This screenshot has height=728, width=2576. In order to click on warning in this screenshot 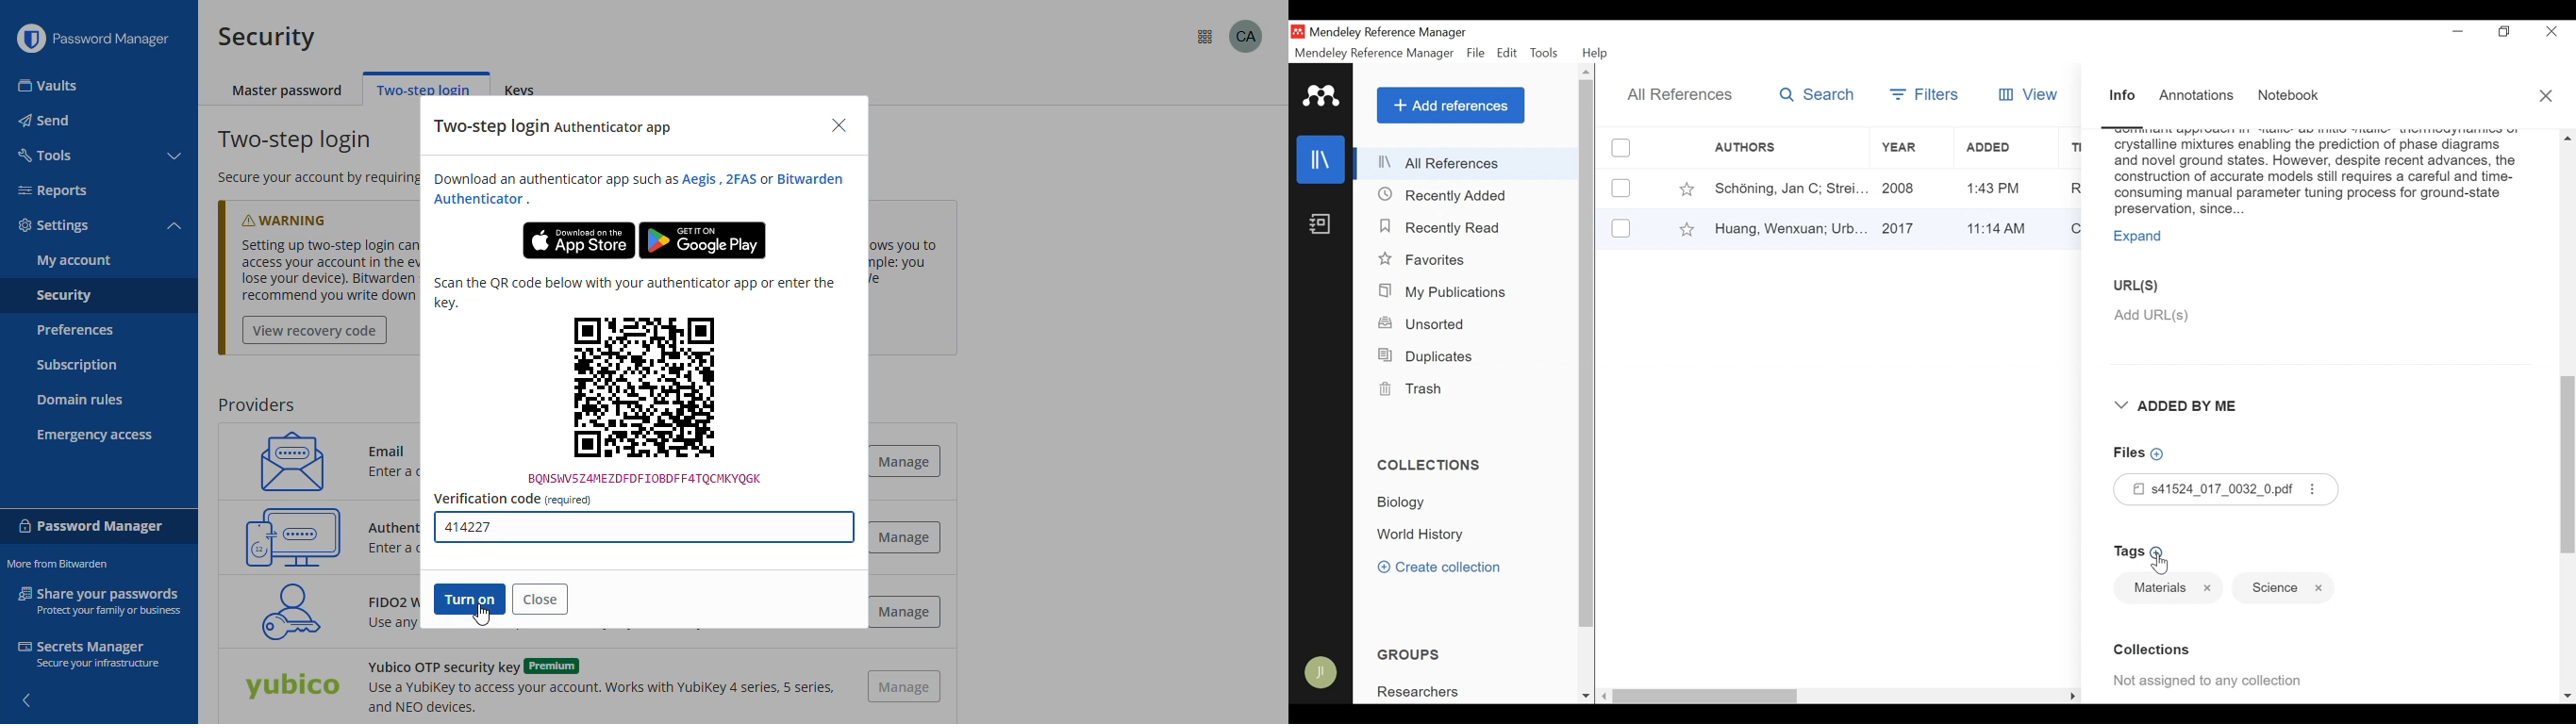, I will do `click(303, 216)`.